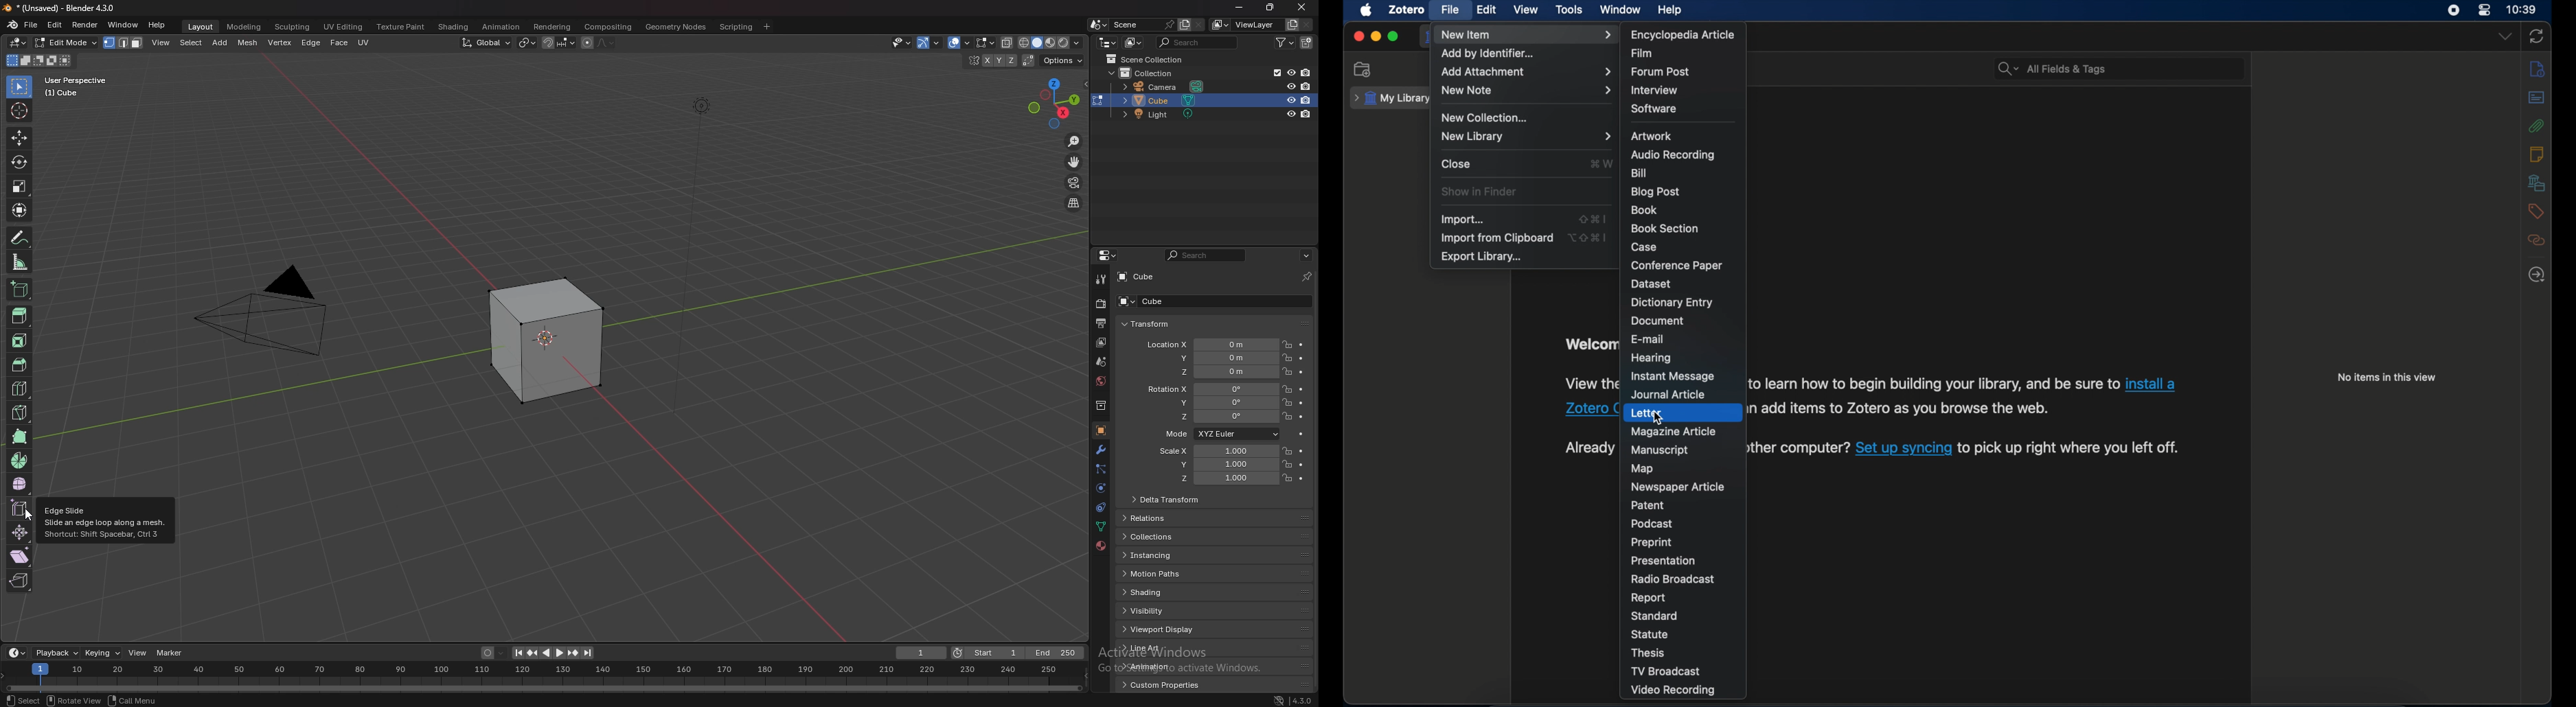 The image size is (2576, 728). What do you see at coordinates (55, 26) in the screenshot?
I see `edit` at bounding box center [55, 26].